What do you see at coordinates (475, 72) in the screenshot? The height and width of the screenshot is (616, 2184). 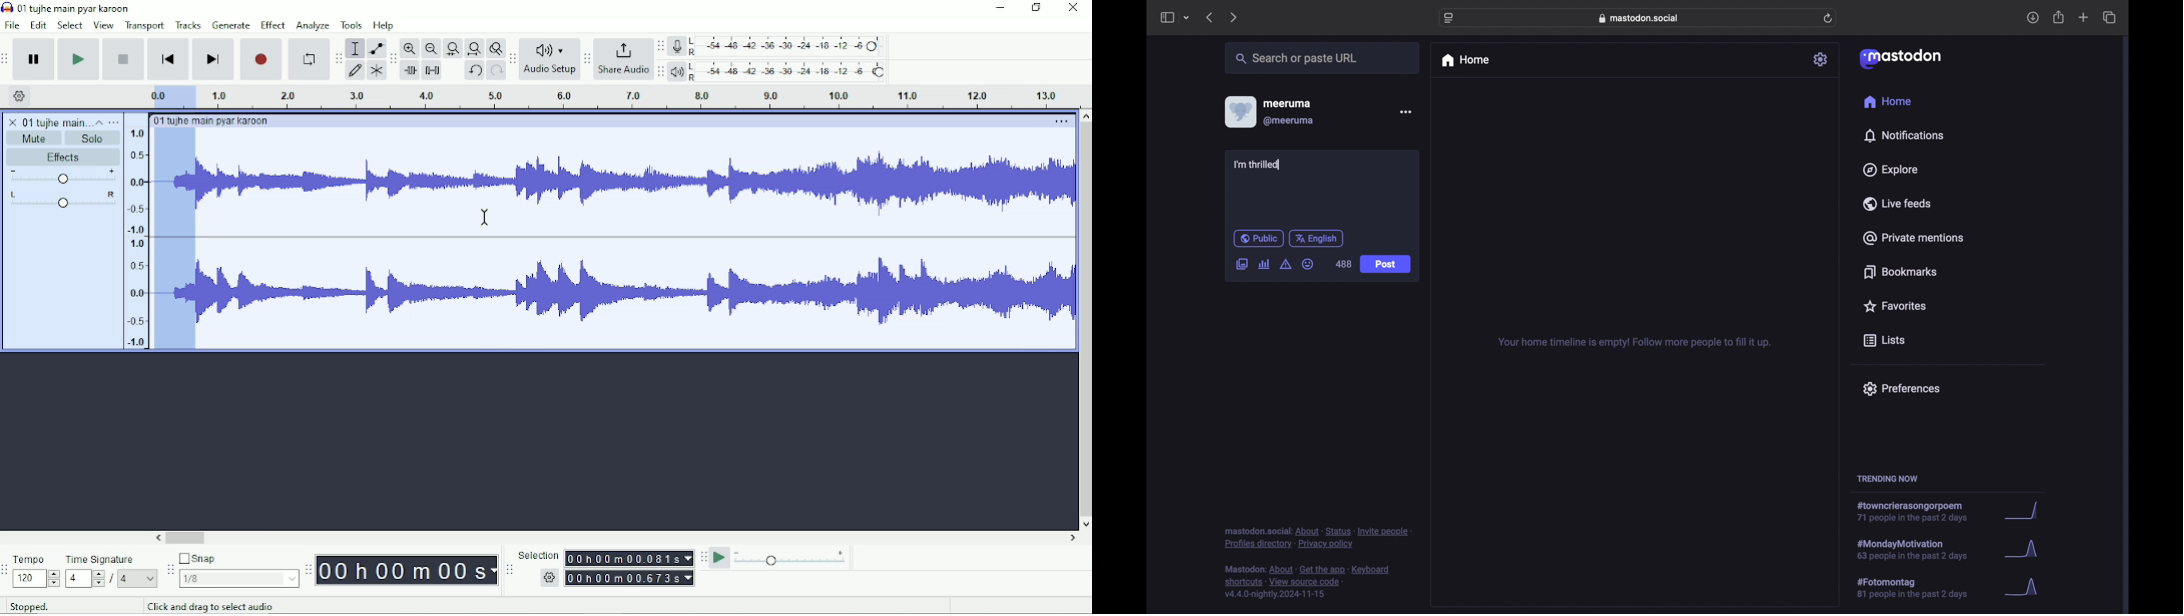 I see `Undo` at bounding box center [475, 72].